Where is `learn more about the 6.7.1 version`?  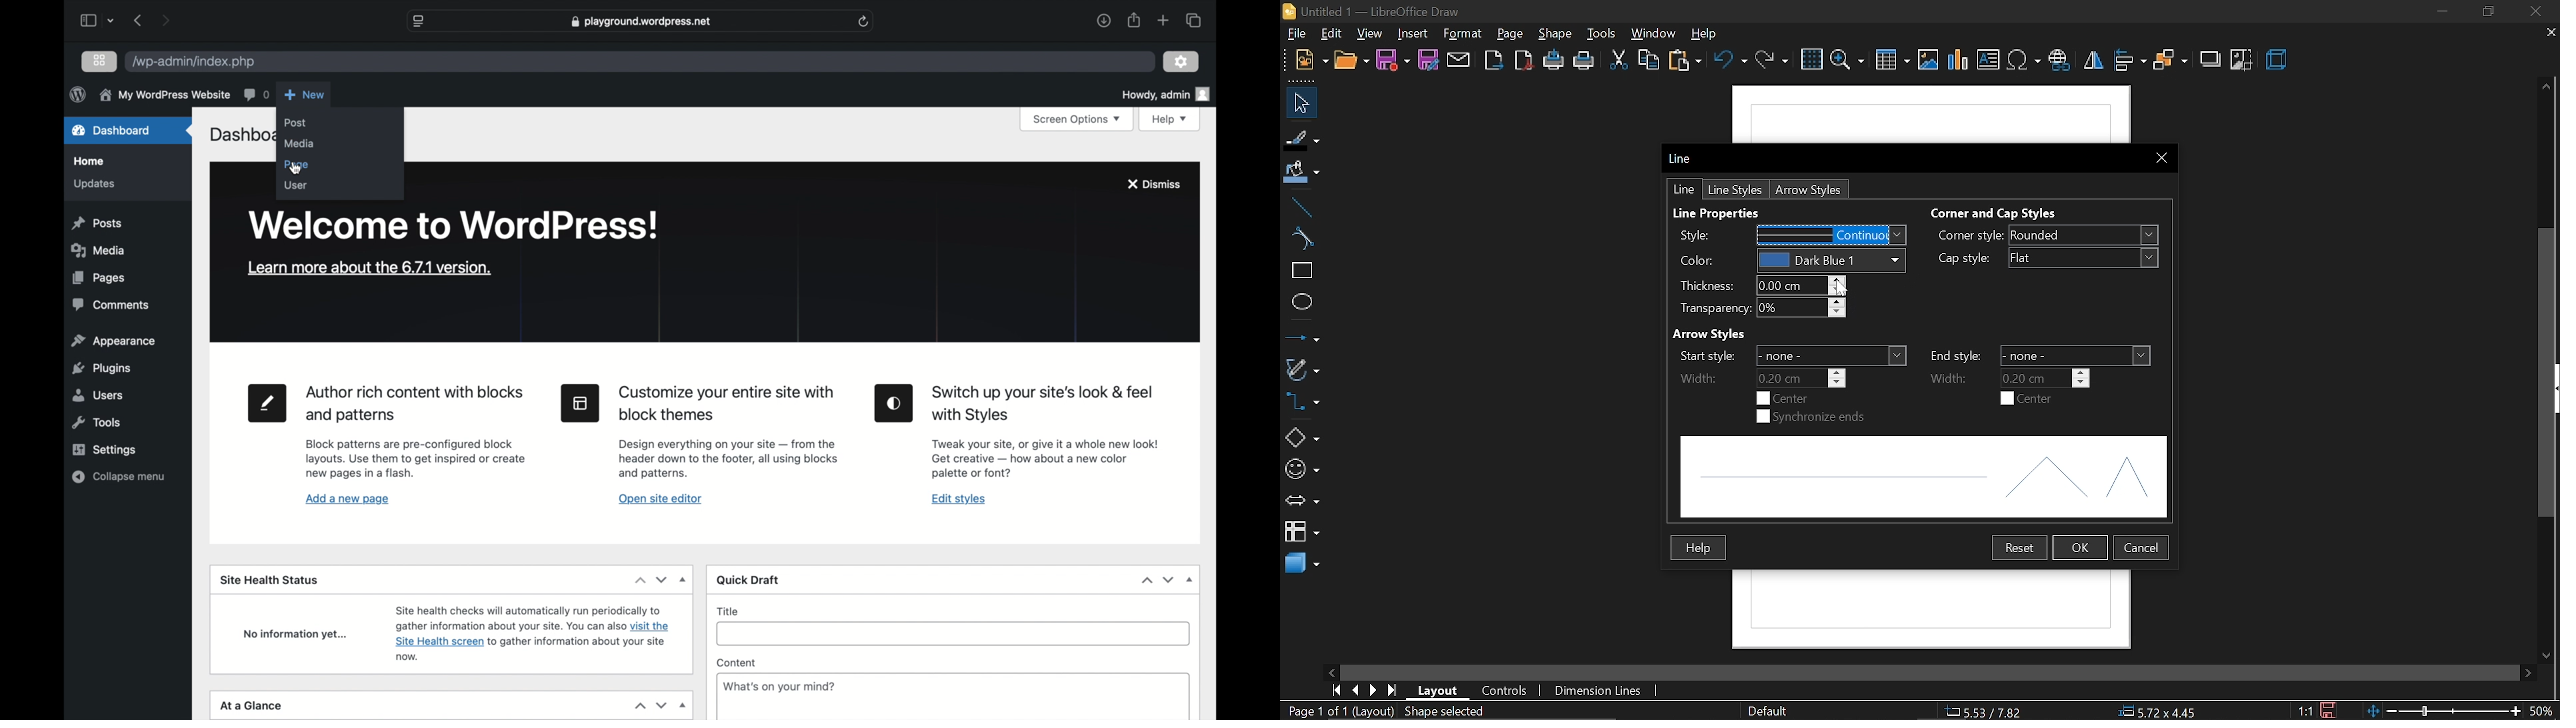 learn more about the 6.7.1 version is located at coordinates (369, 268).